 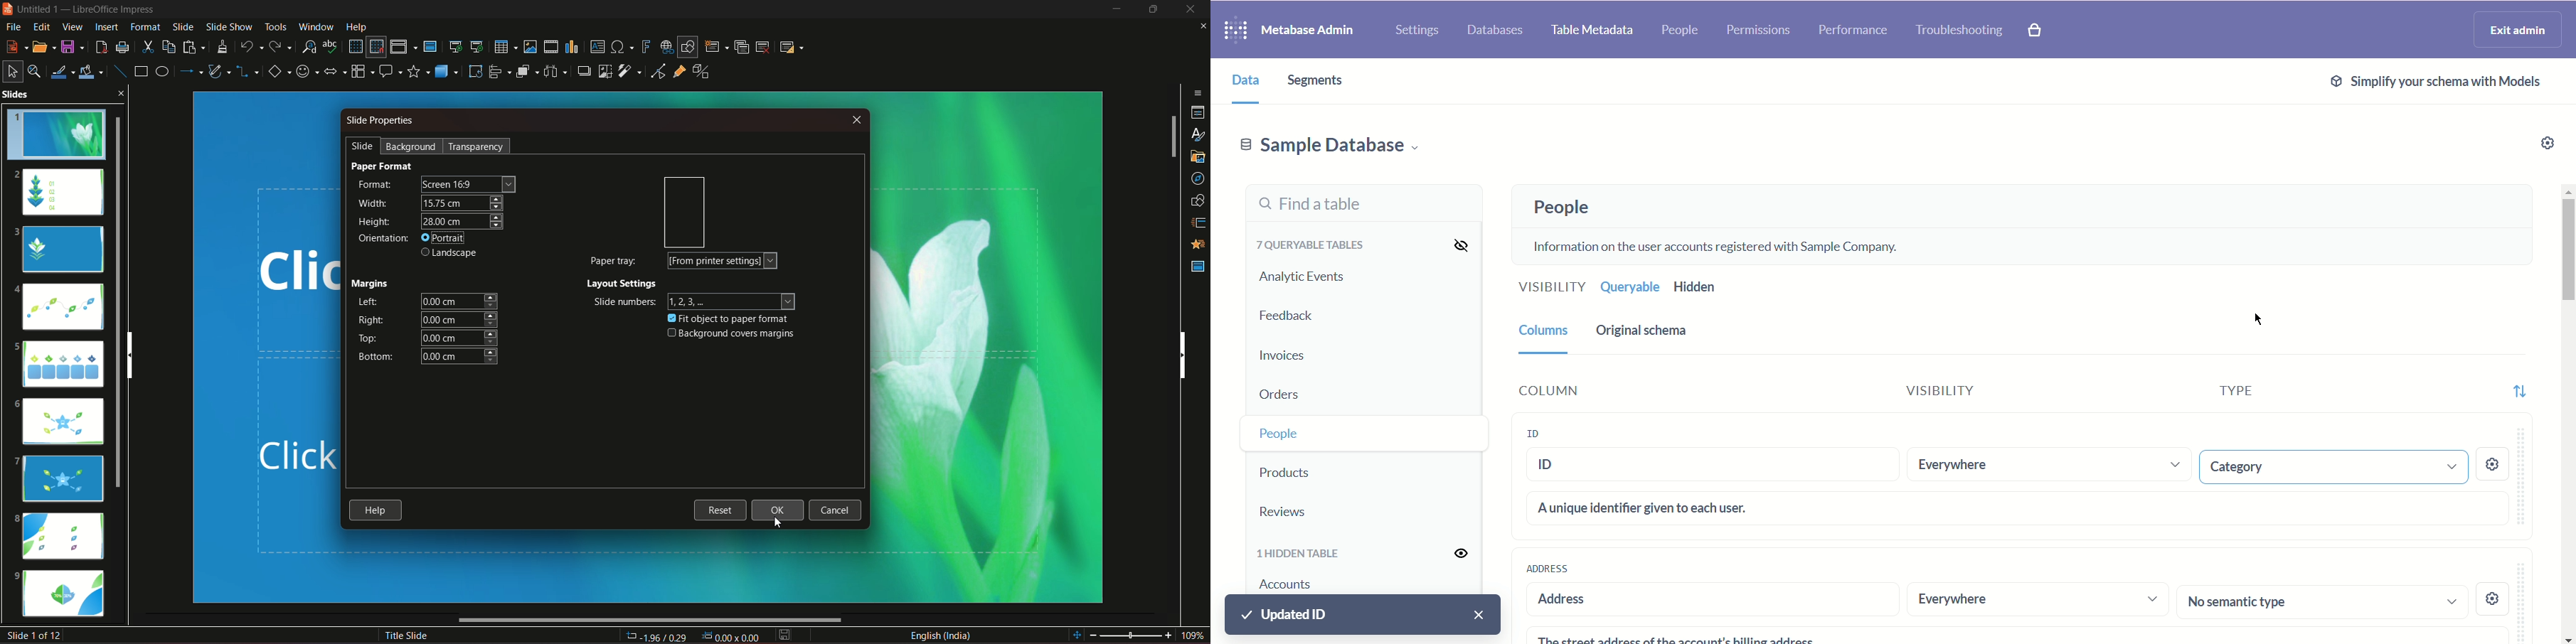 What do you see at coordinates (183, 26) in the screenshot?
I see `slide` at bounding box center [183, 26].